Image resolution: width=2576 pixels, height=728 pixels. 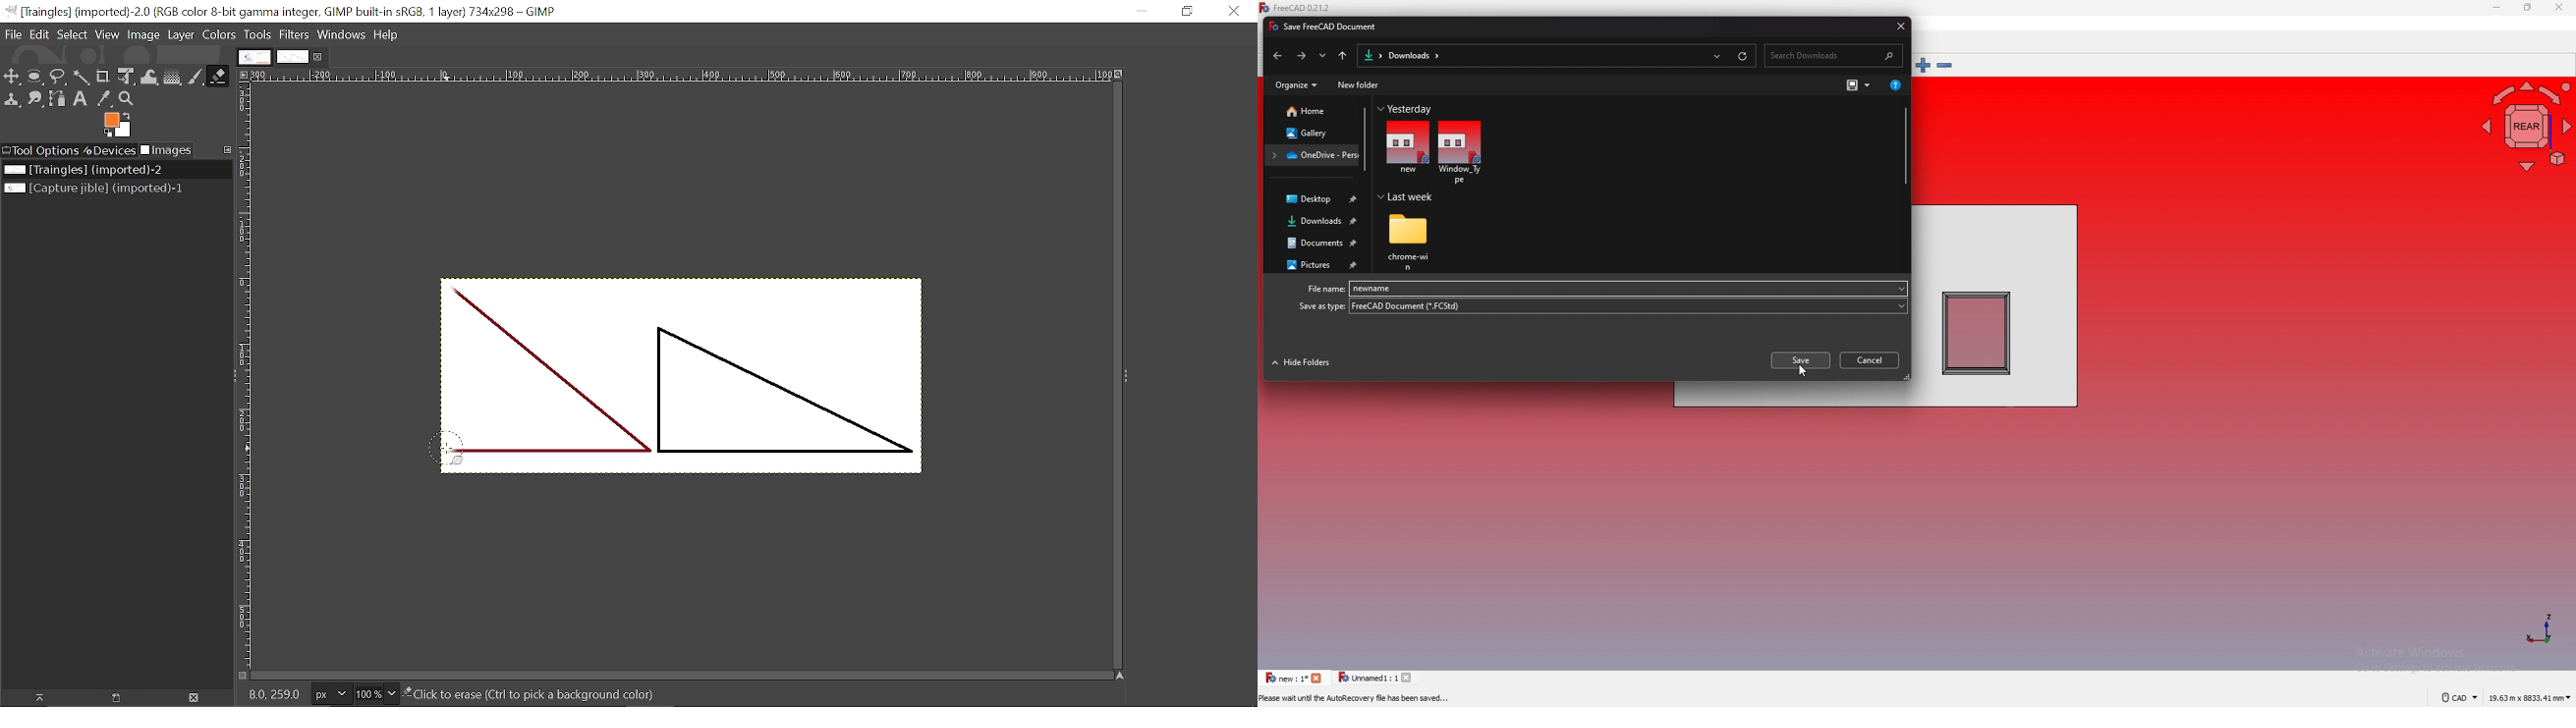 I want to click on recent, so click(x=1716, y=56).